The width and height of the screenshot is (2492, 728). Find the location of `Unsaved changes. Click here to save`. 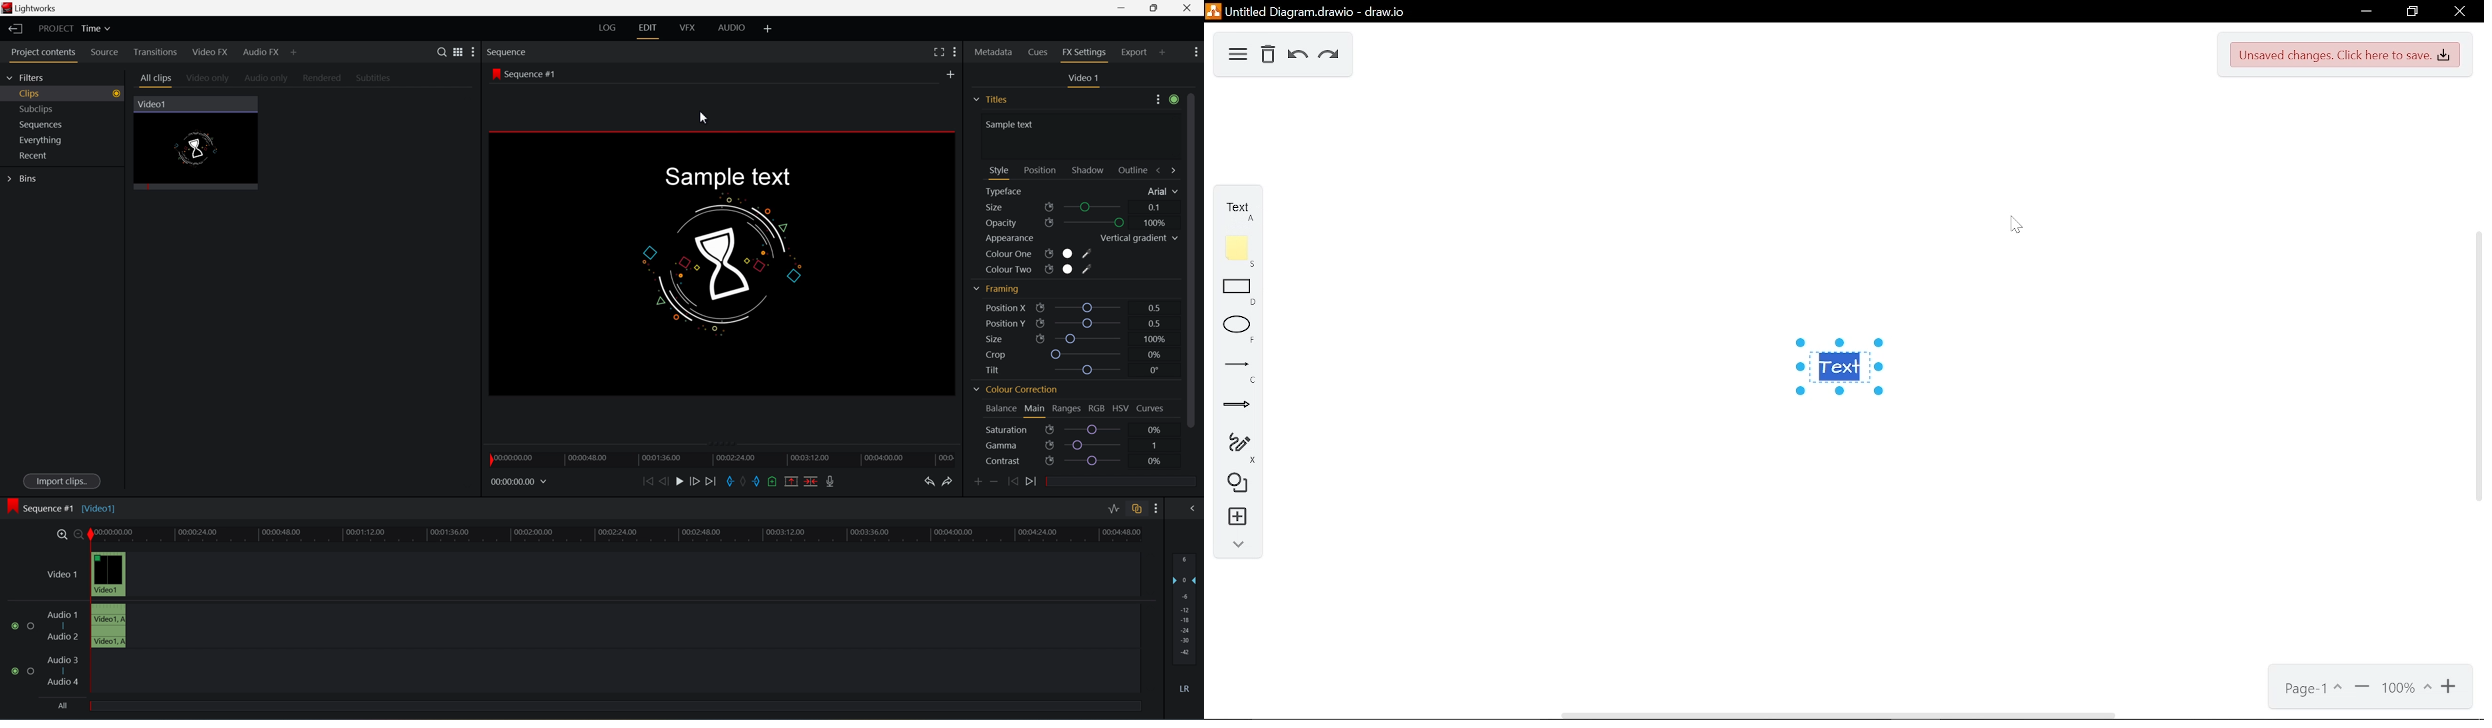

Unsaved changes. Click here to save is located at coordinates (2348, 54).